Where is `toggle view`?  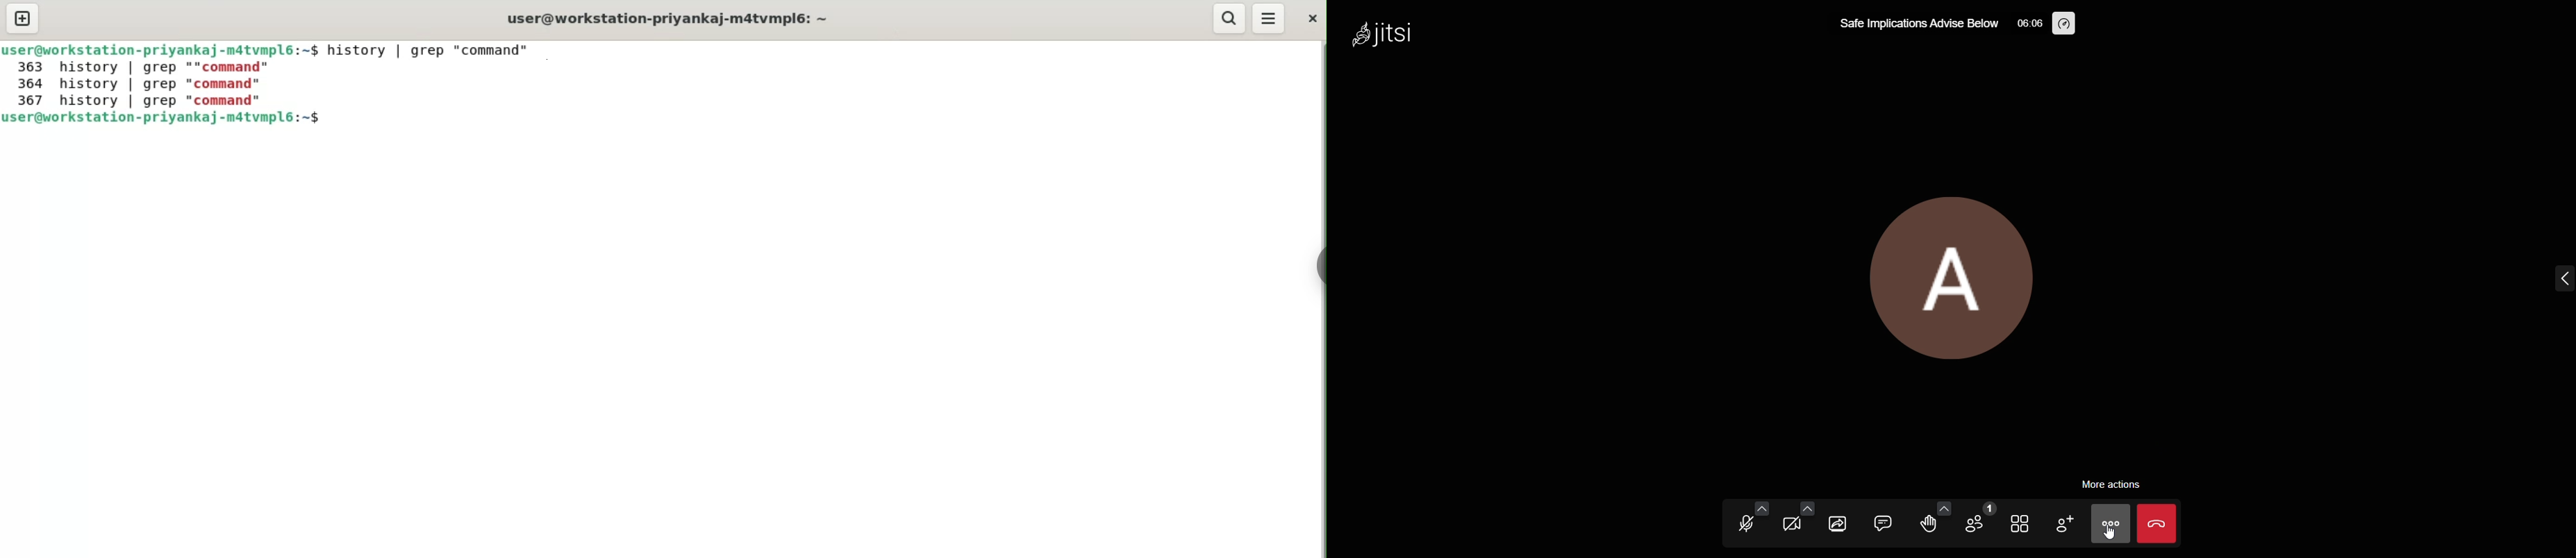 toggle view is located at coordinates (2021, 524).